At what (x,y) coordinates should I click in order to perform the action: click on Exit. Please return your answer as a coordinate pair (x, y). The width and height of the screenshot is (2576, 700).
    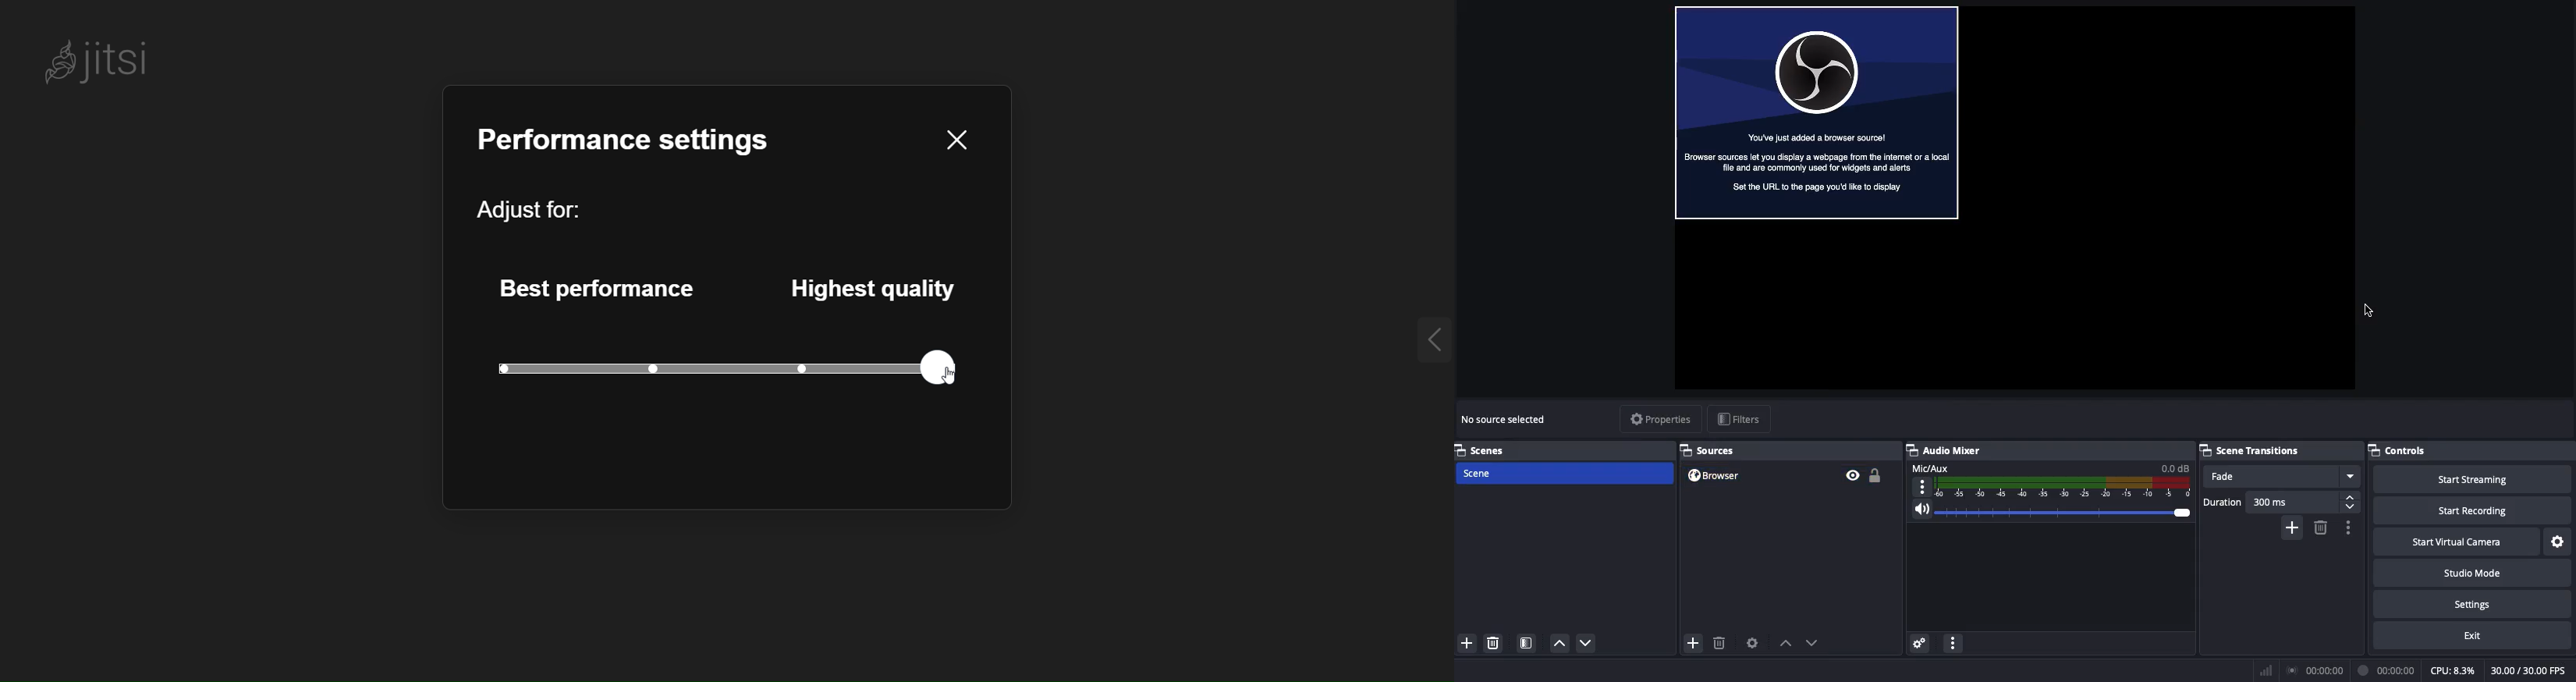
    Looking at the image, I should click on (2471, 636).